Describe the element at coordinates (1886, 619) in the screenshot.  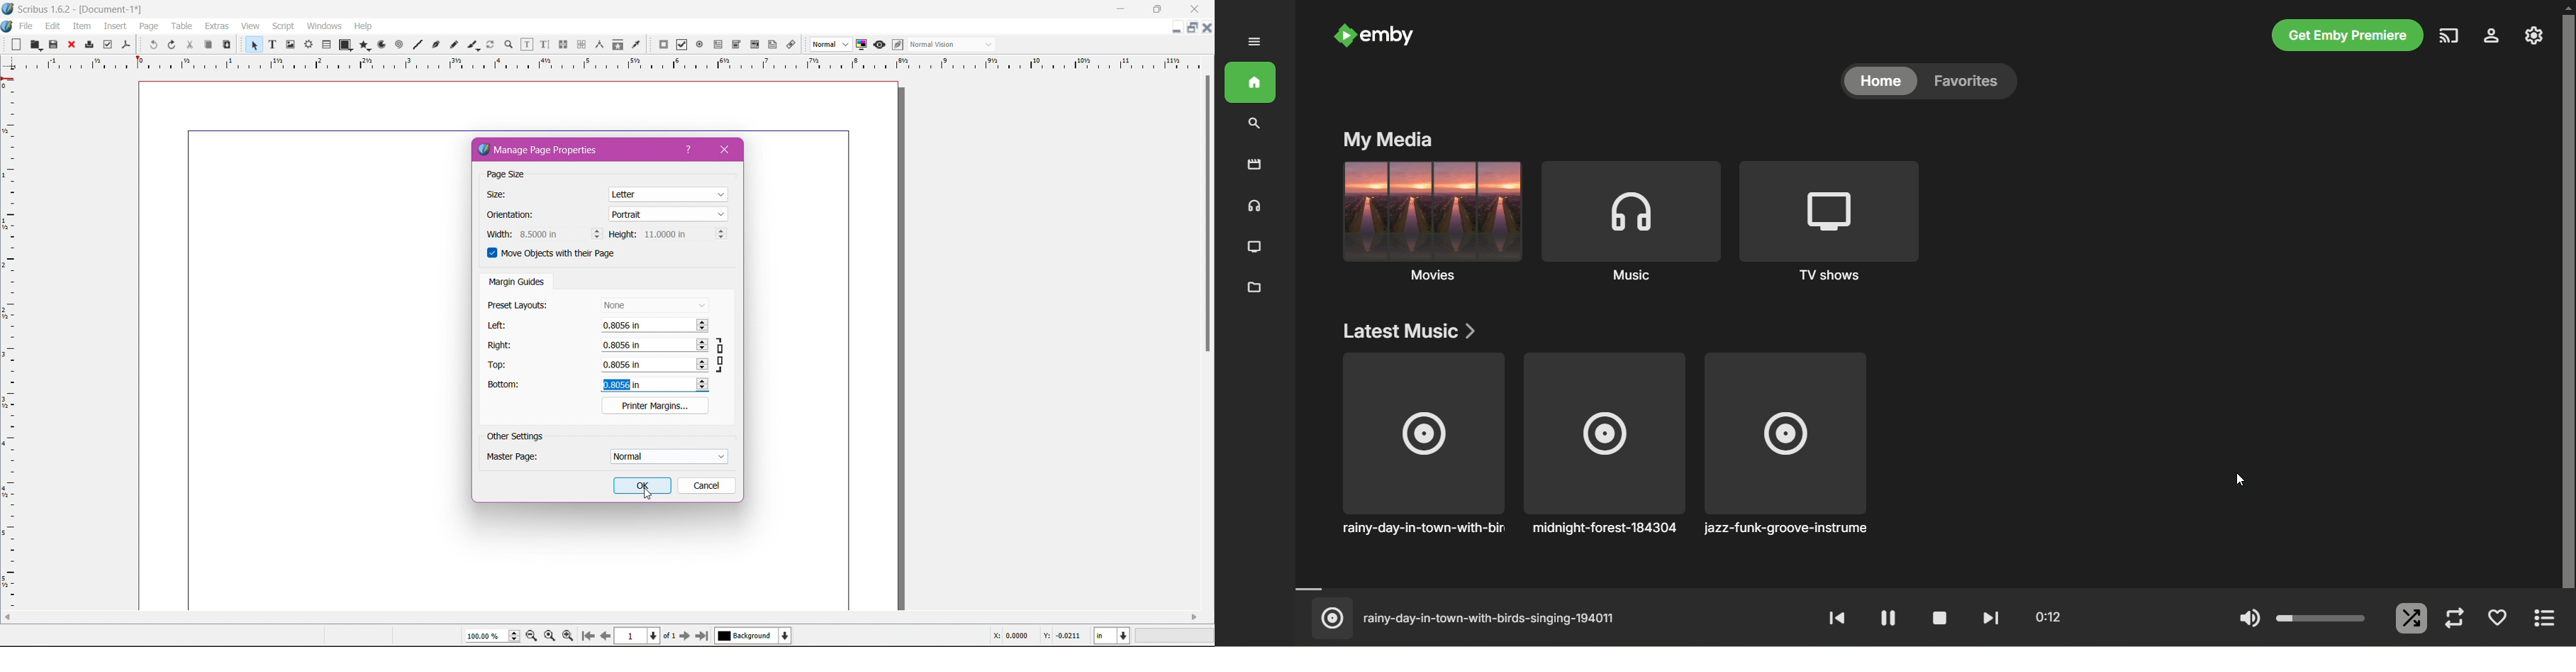
I see `pause` at that location.